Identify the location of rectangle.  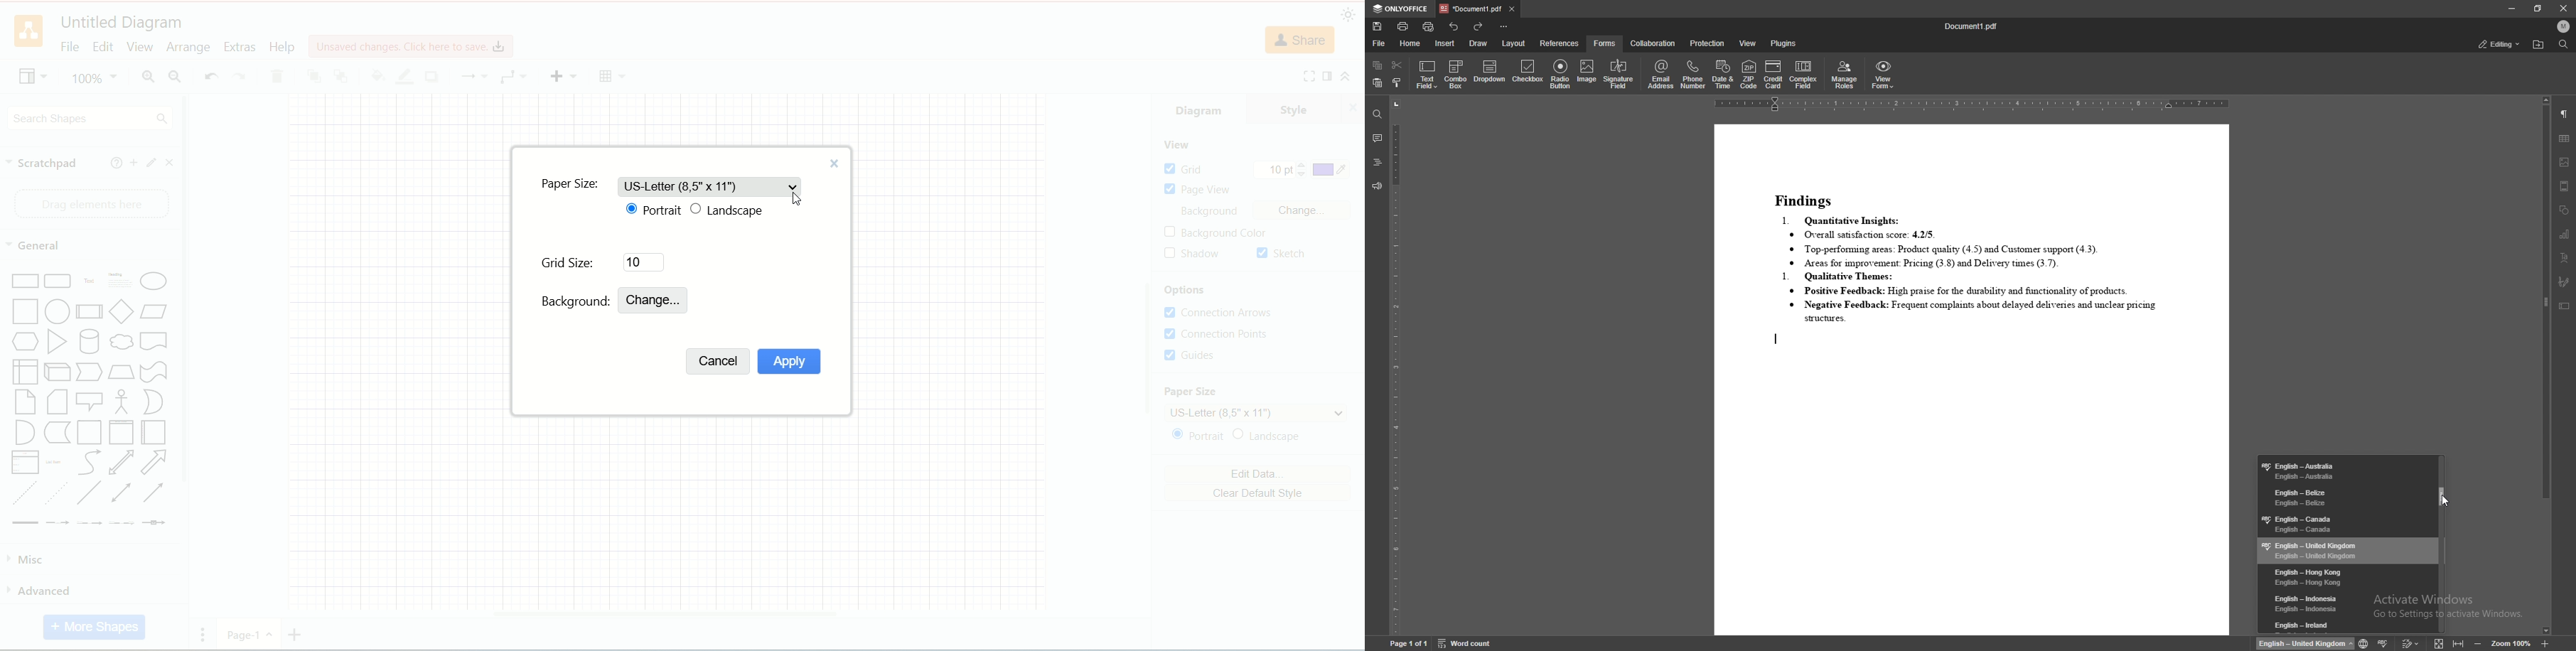
(26, 282).